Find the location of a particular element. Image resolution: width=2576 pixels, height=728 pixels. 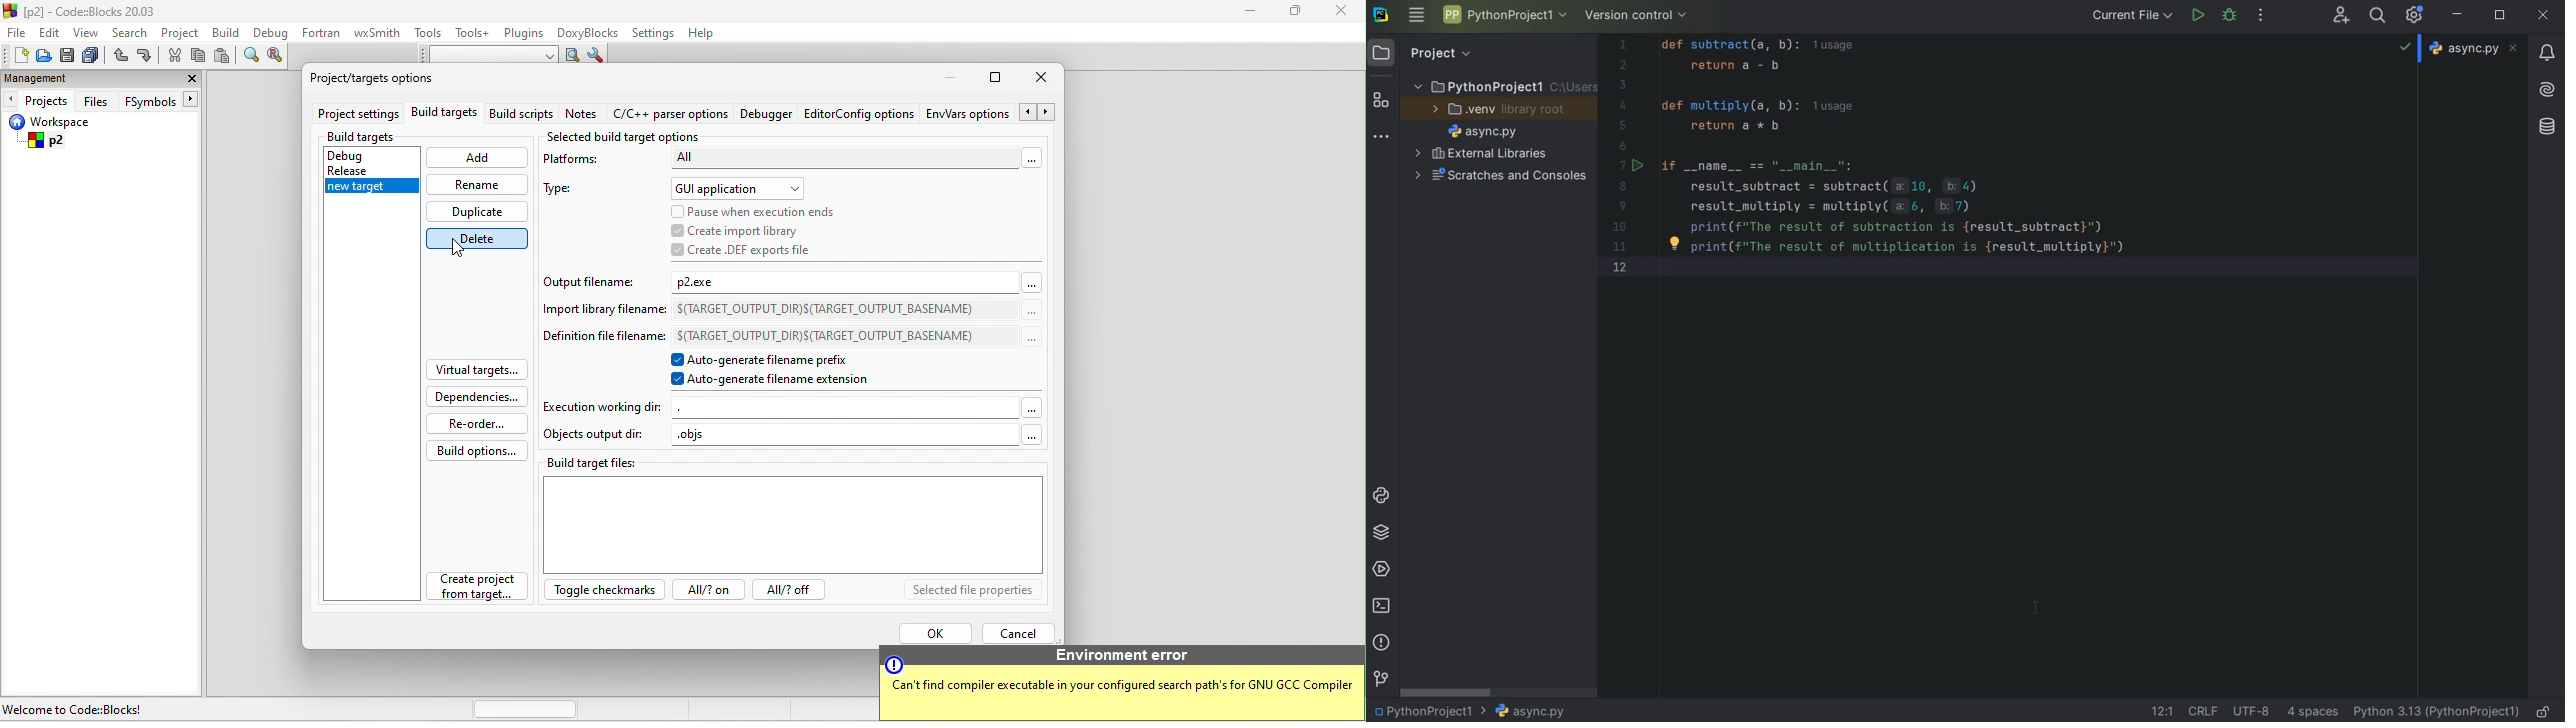

horizontal scroll bar is located at coordinates (526, 709).